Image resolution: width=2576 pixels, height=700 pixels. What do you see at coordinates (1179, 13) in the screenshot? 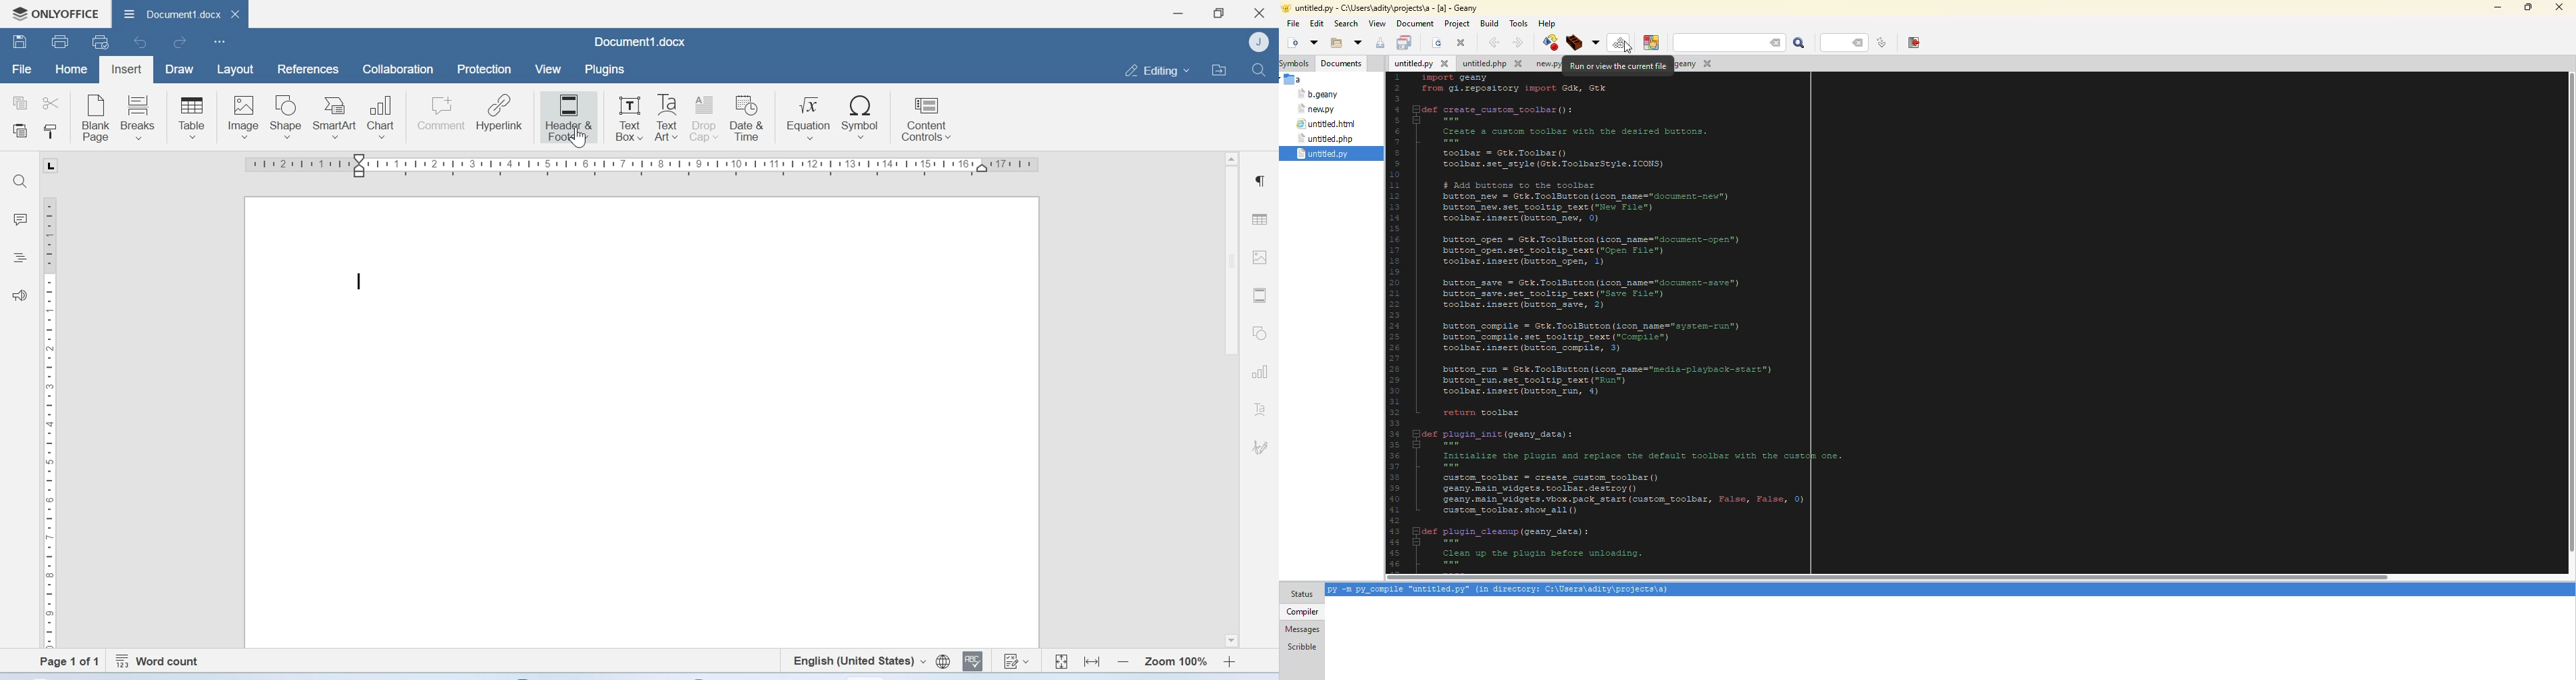
I see `Minimize` at bounding box center [1179, 13].